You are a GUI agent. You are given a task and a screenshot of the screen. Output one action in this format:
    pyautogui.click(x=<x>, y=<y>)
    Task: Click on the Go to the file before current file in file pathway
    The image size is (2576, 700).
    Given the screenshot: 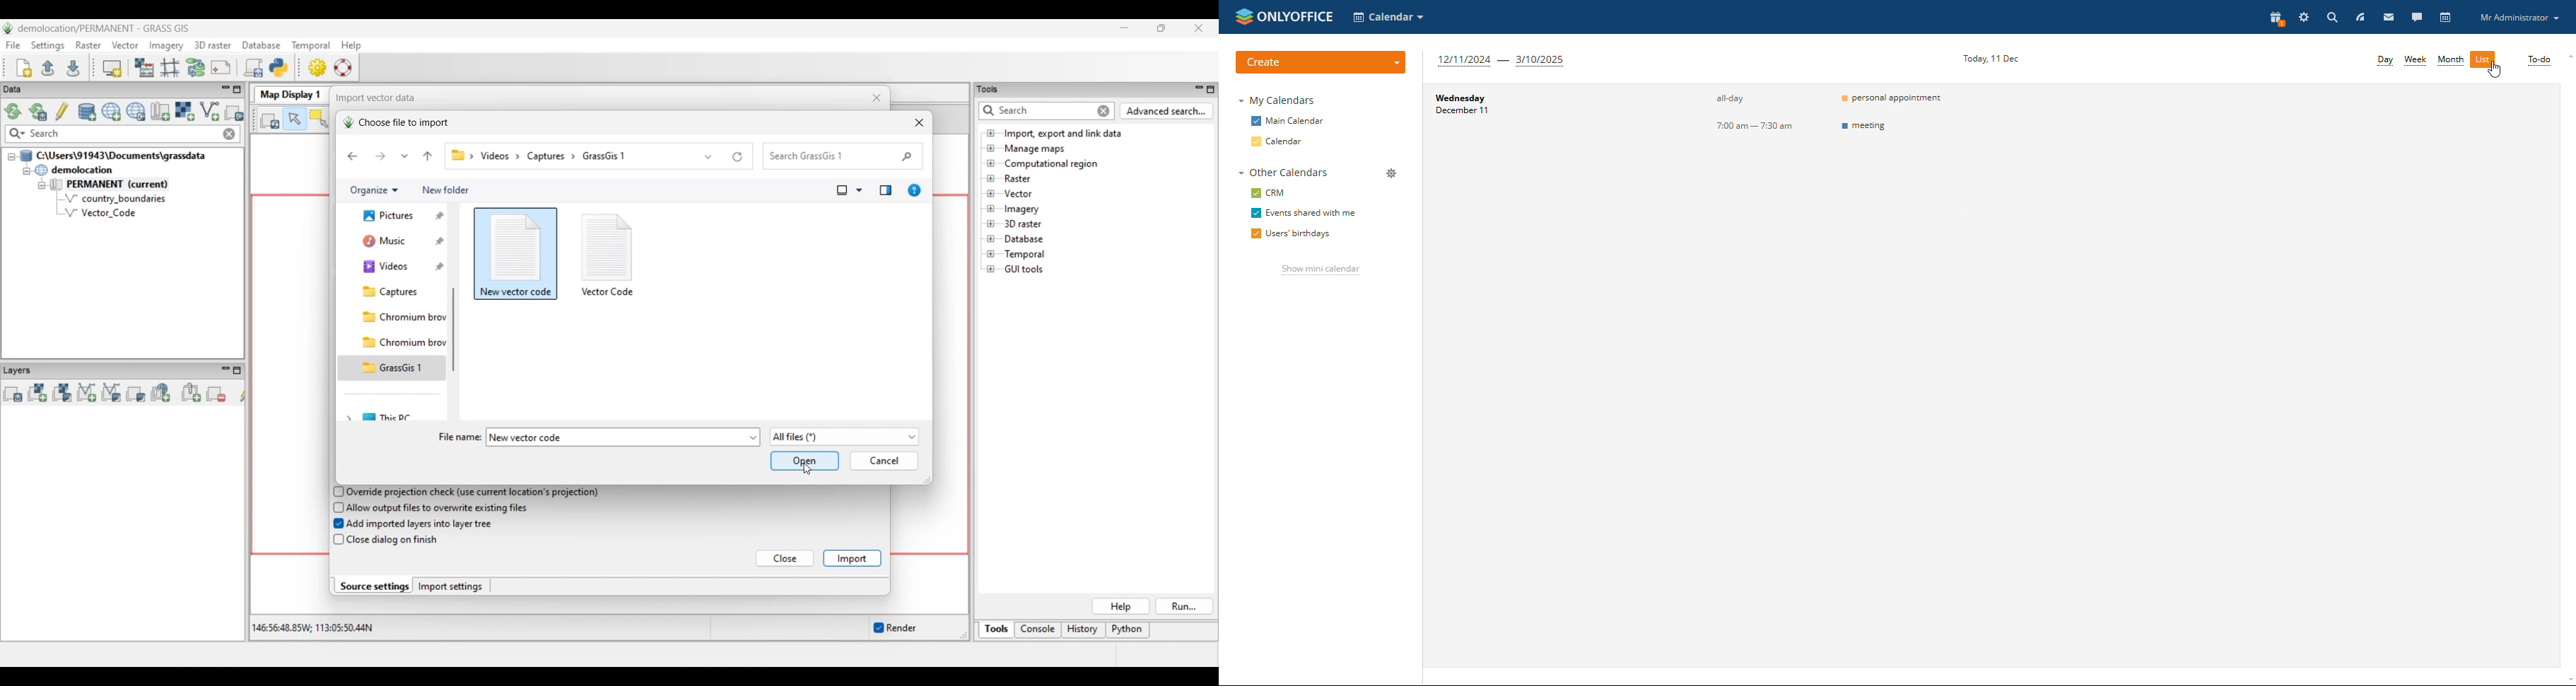 What is the action you would take?
    pyautogui.click(x=428, y=156)
    